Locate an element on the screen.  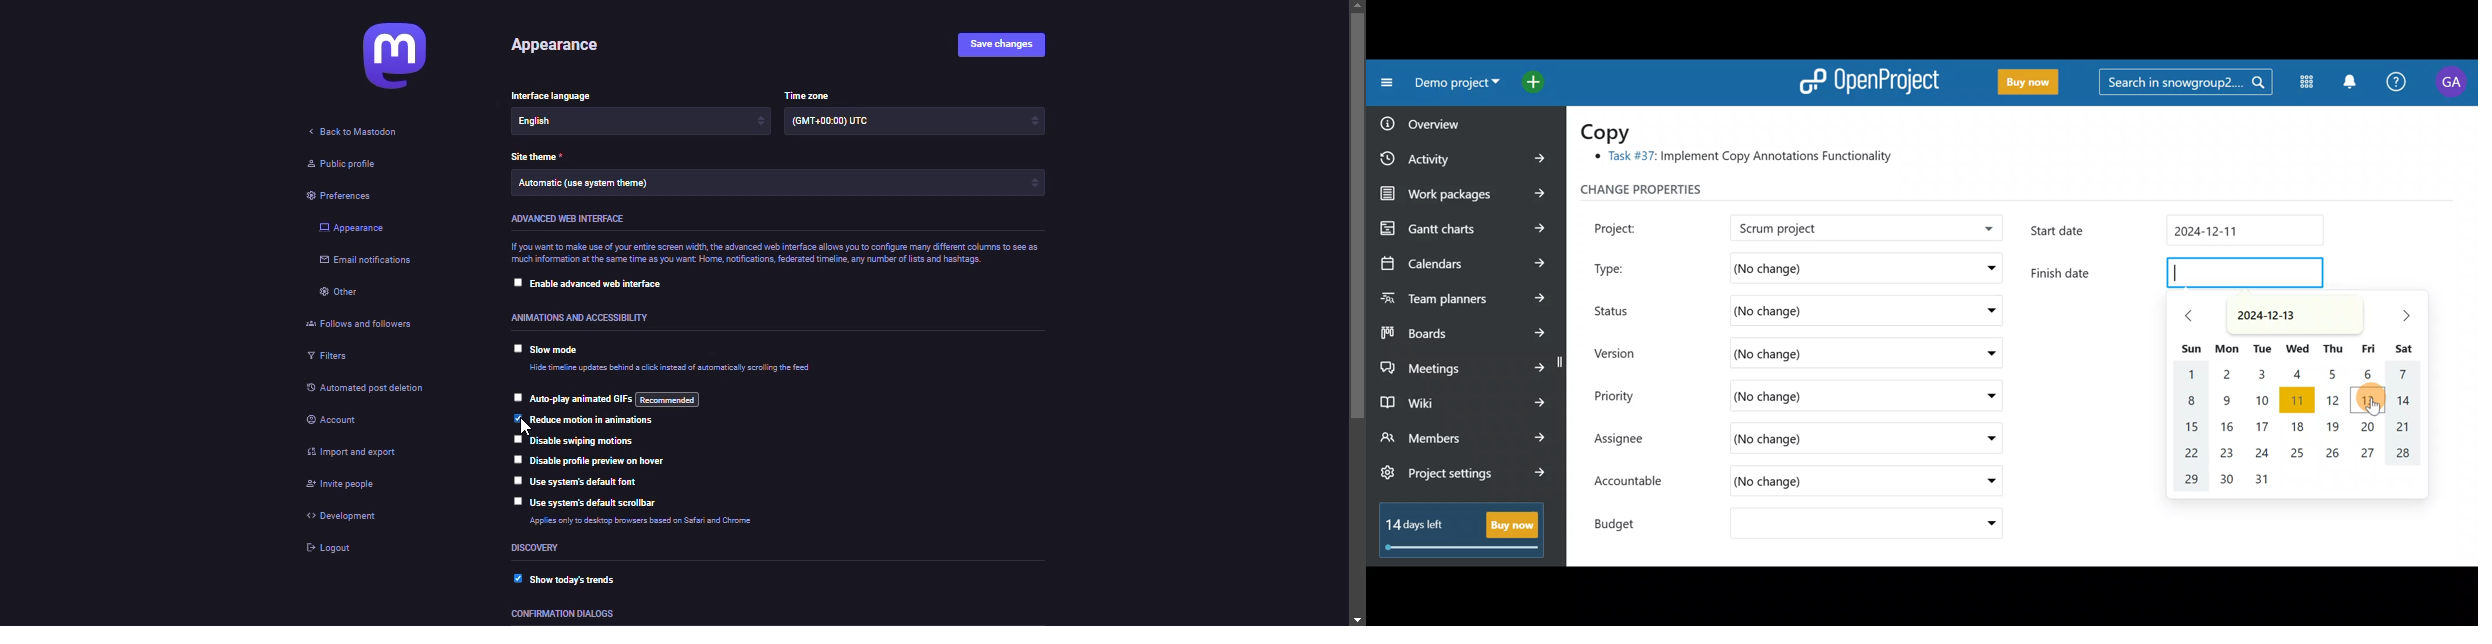
Boards is located at coordinates (1464, 329).